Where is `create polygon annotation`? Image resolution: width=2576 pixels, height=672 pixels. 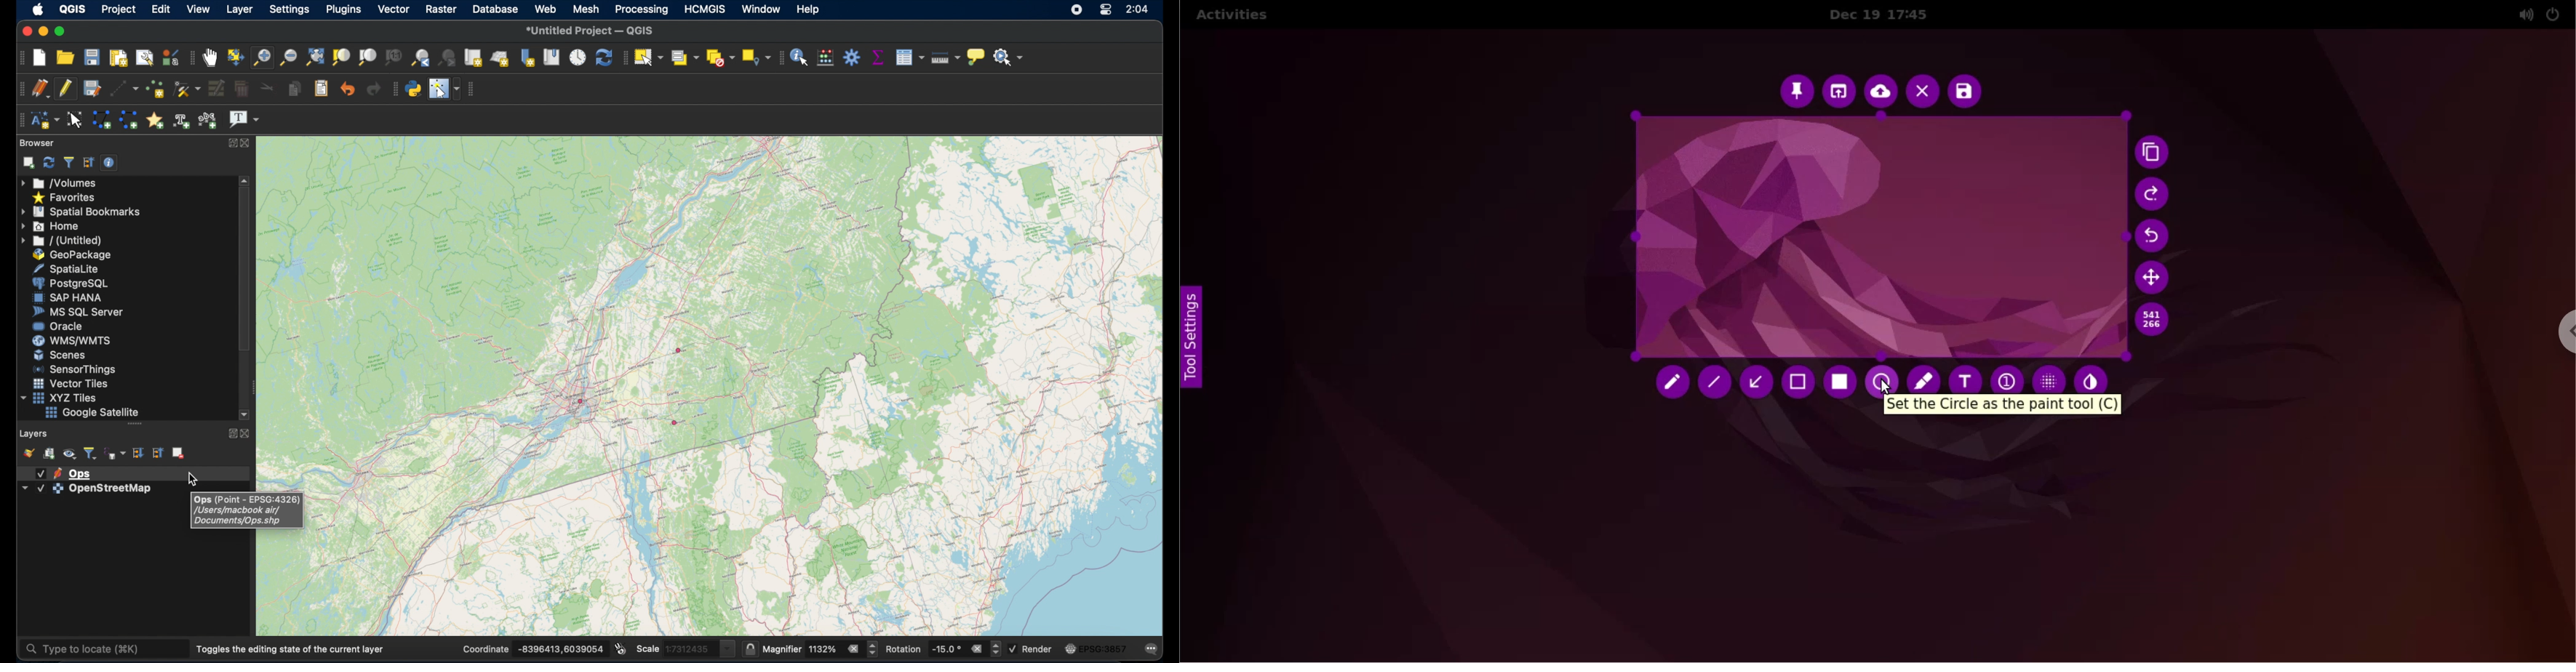 create polygon annotation is located at coordinates (102, 118).